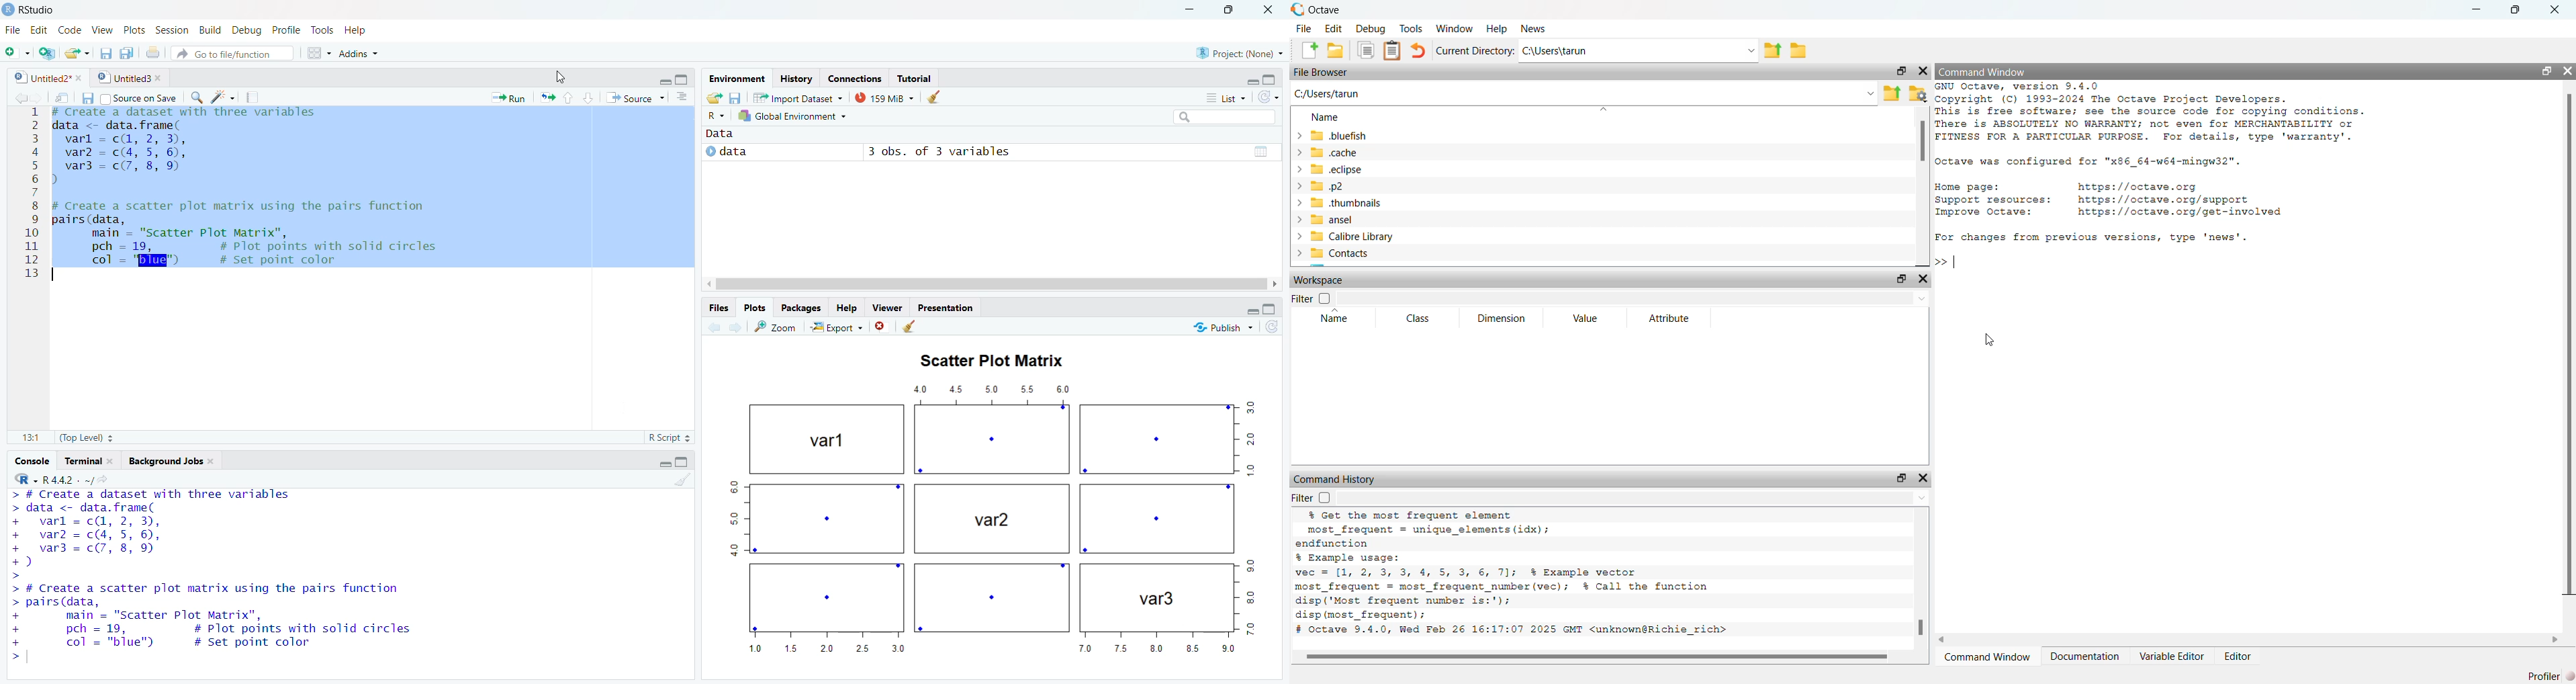 This screenshot has height=700, width=2576. I want to click on Remove current viewer item, so click(882, 330).